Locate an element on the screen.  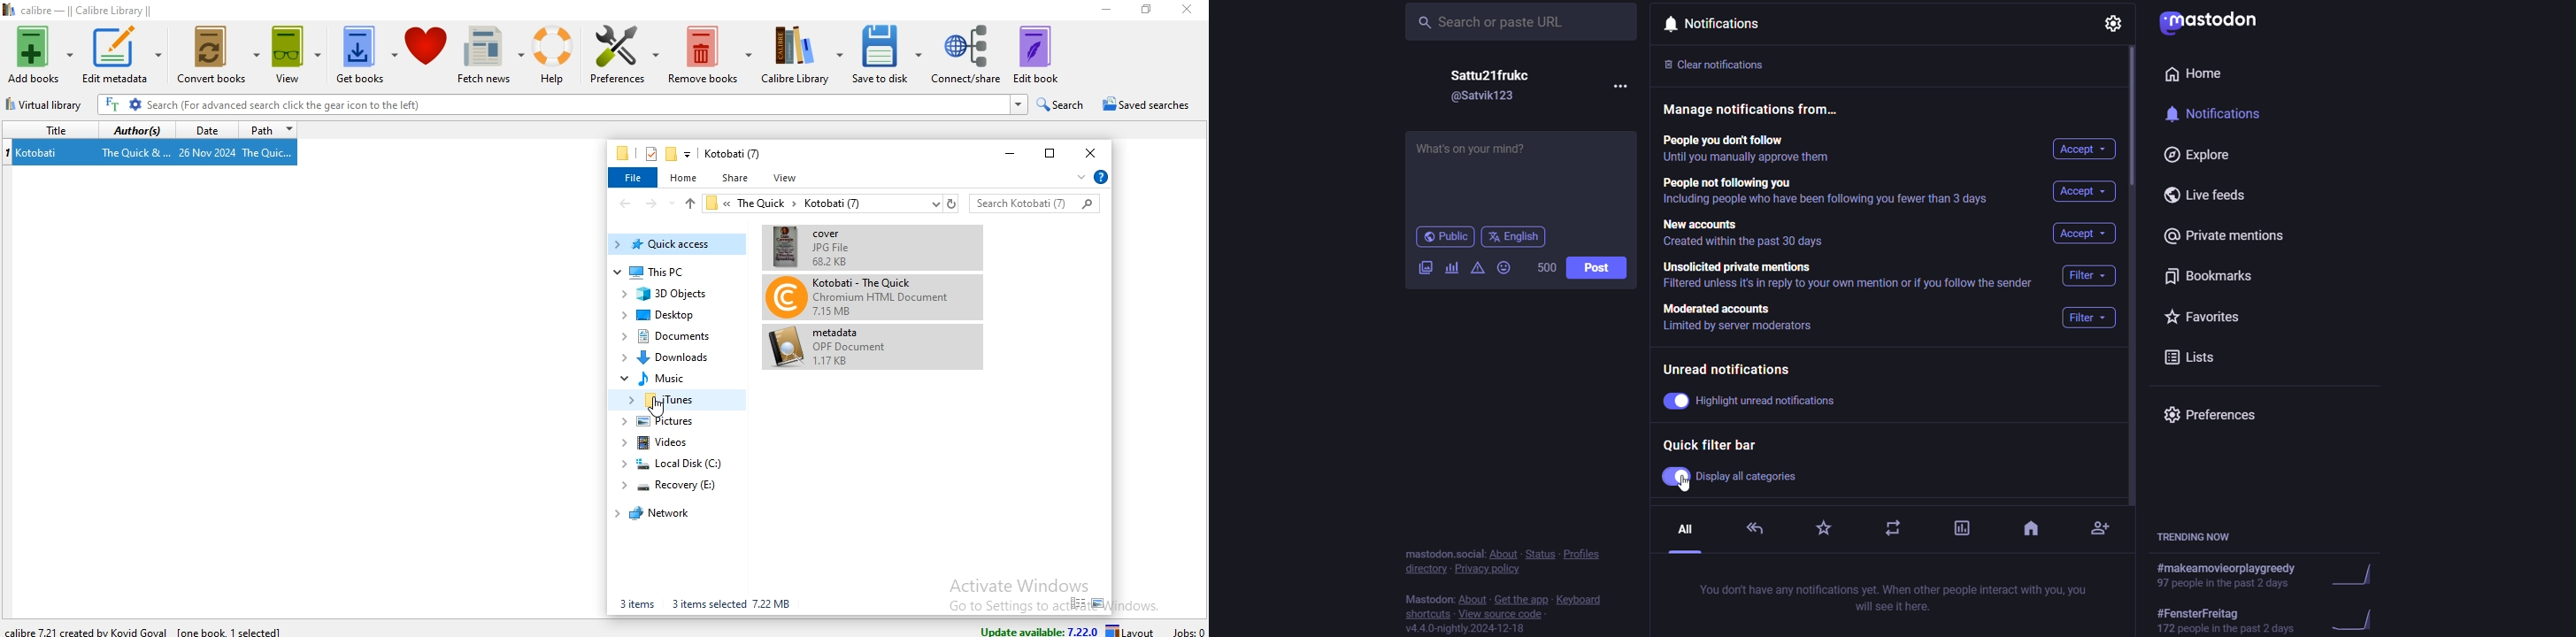
all is located at coordinates (1684, 535).